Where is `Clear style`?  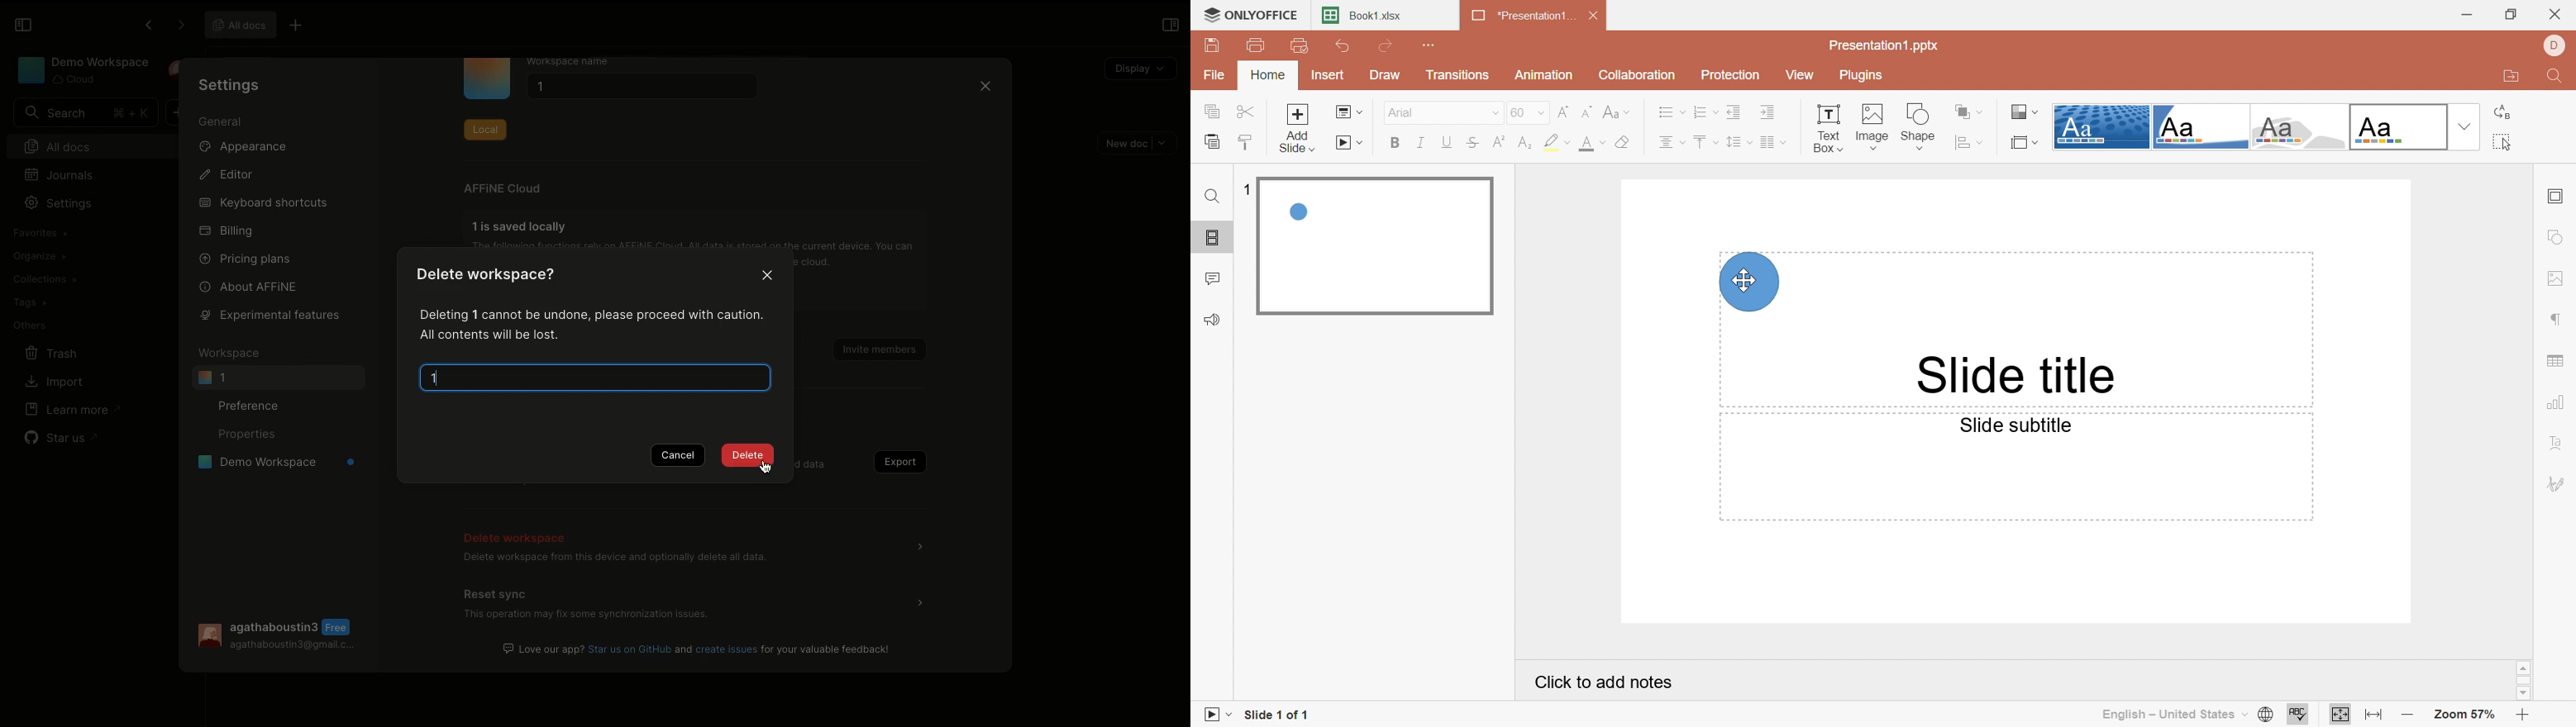
Clear style is located at coordinates (1624, 144).